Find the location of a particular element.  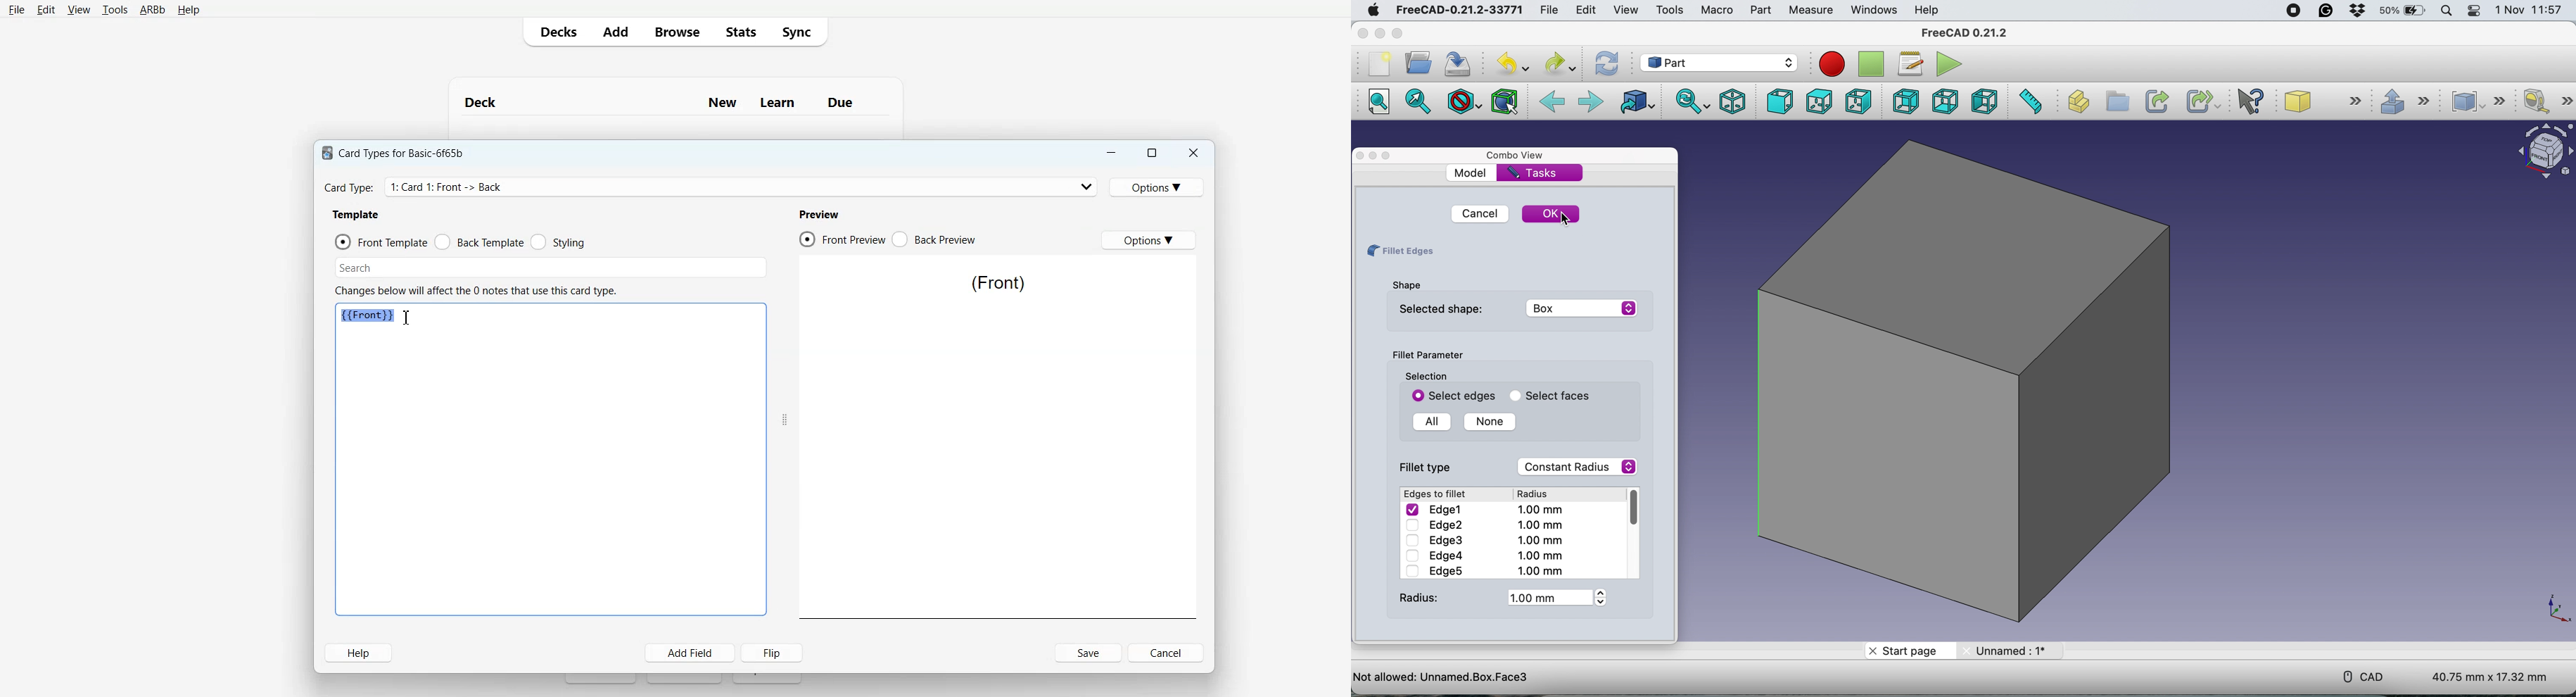

Help is located at coordinates (187, 11).